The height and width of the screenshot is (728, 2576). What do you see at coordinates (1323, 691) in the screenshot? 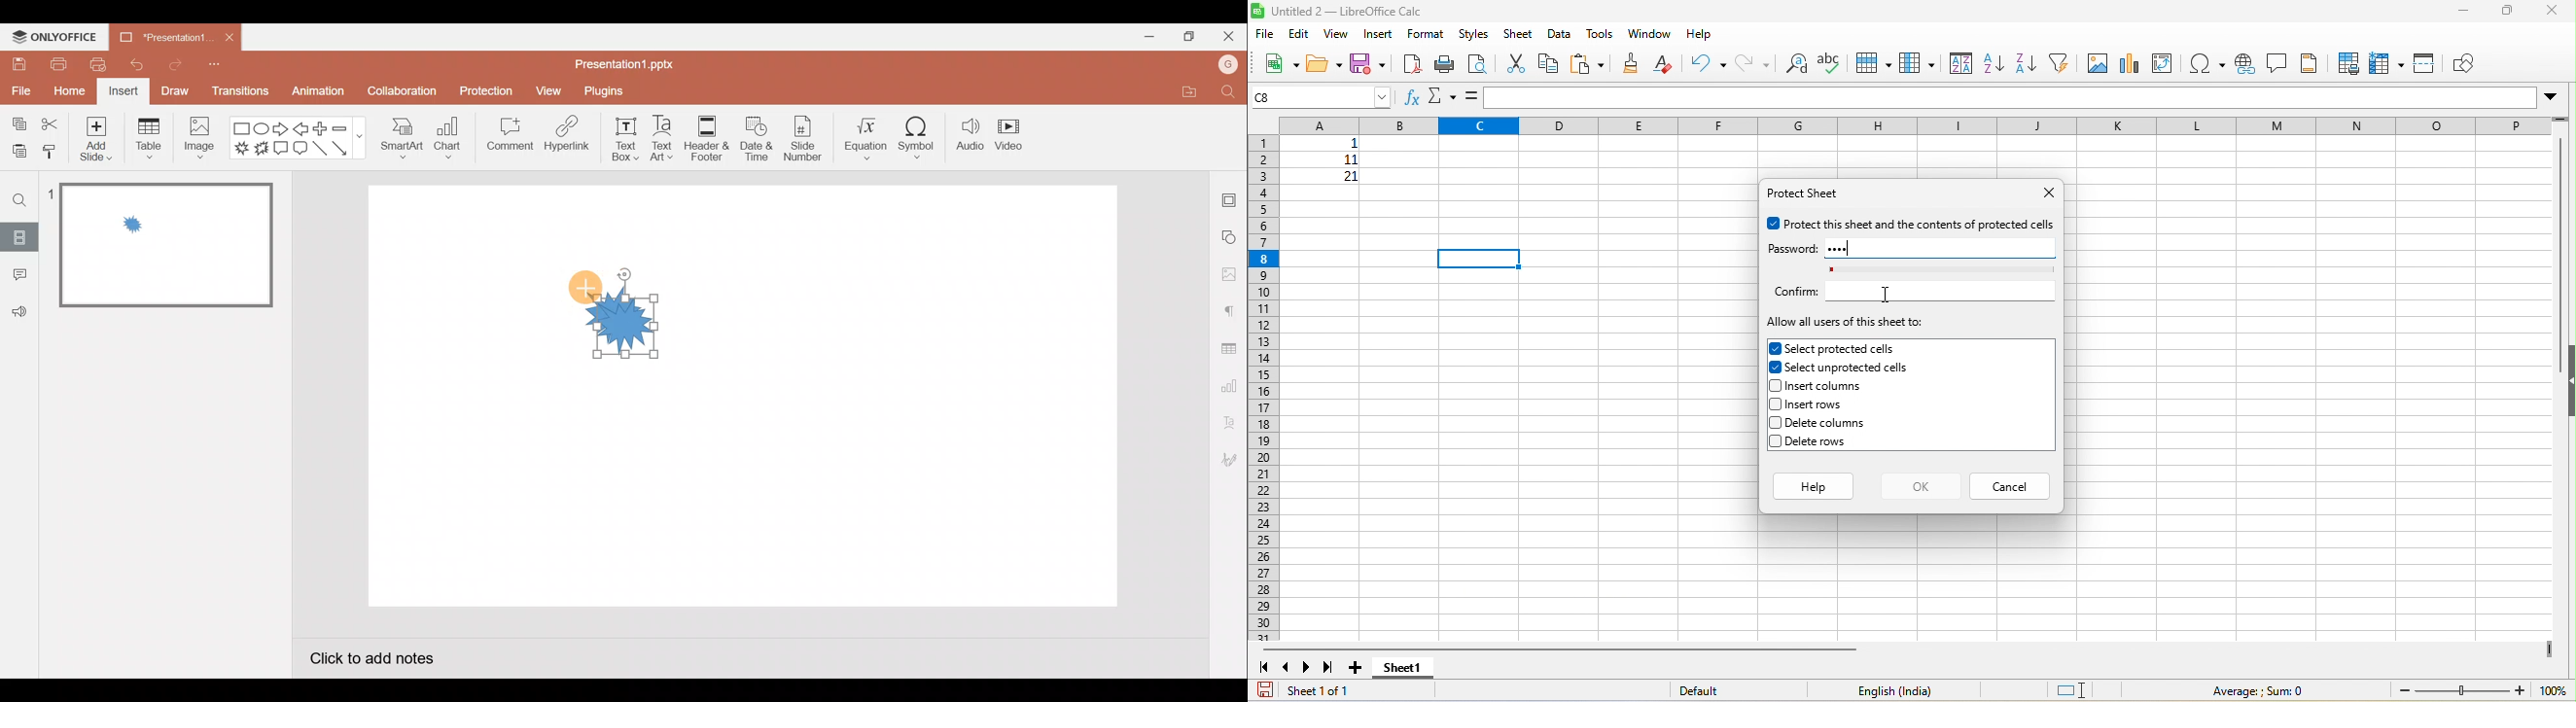
I see `sheet 1 of 1` at bounding box center [1323, 691].